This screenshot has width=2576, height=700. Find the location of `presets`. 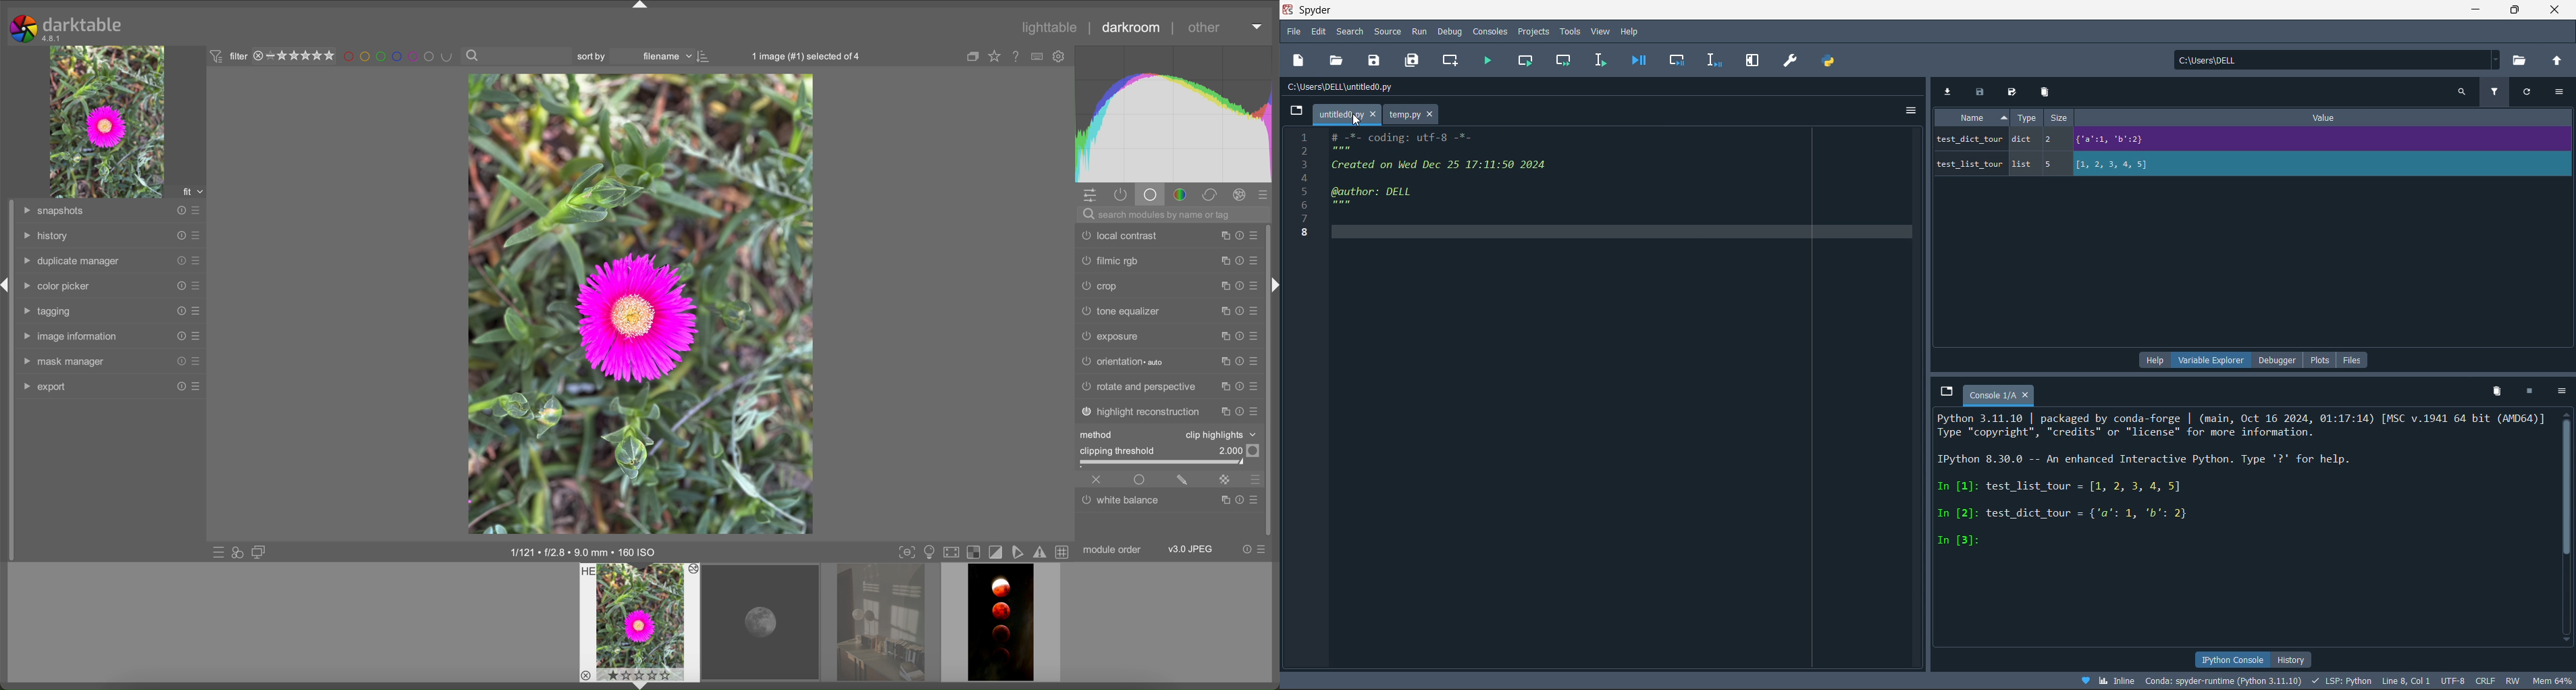

presets is located at coordinates (196, 209).